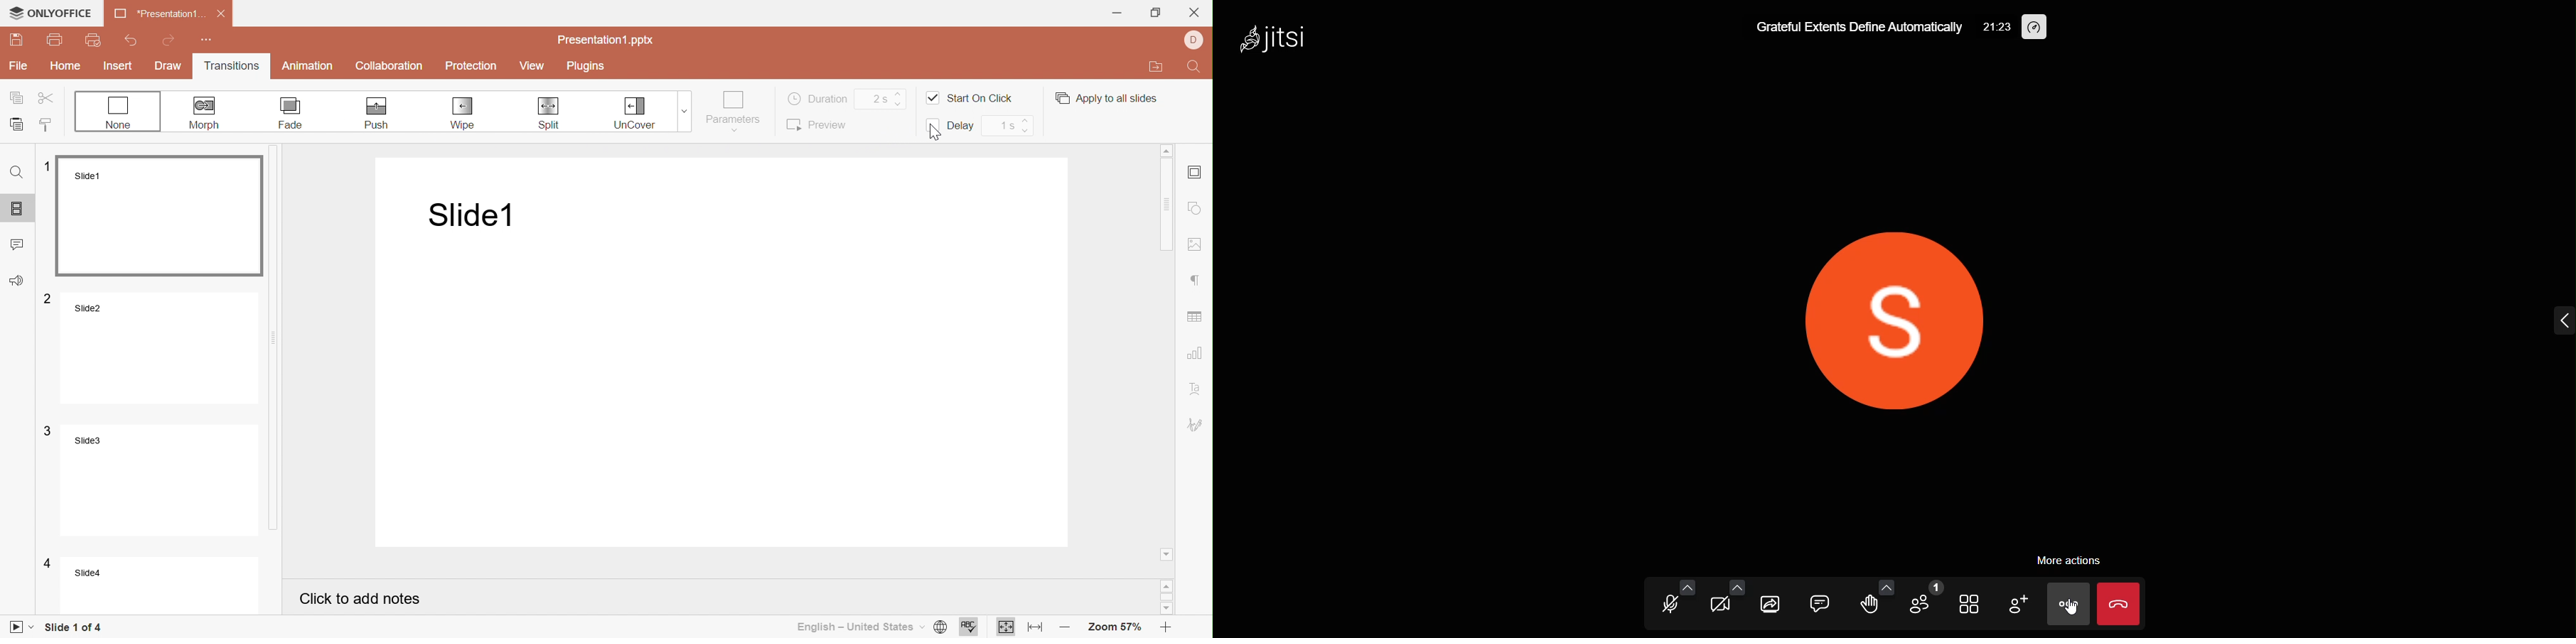 This screenshot has width=2576, height=644. I want to click on Insert image, so click(1197, 245).